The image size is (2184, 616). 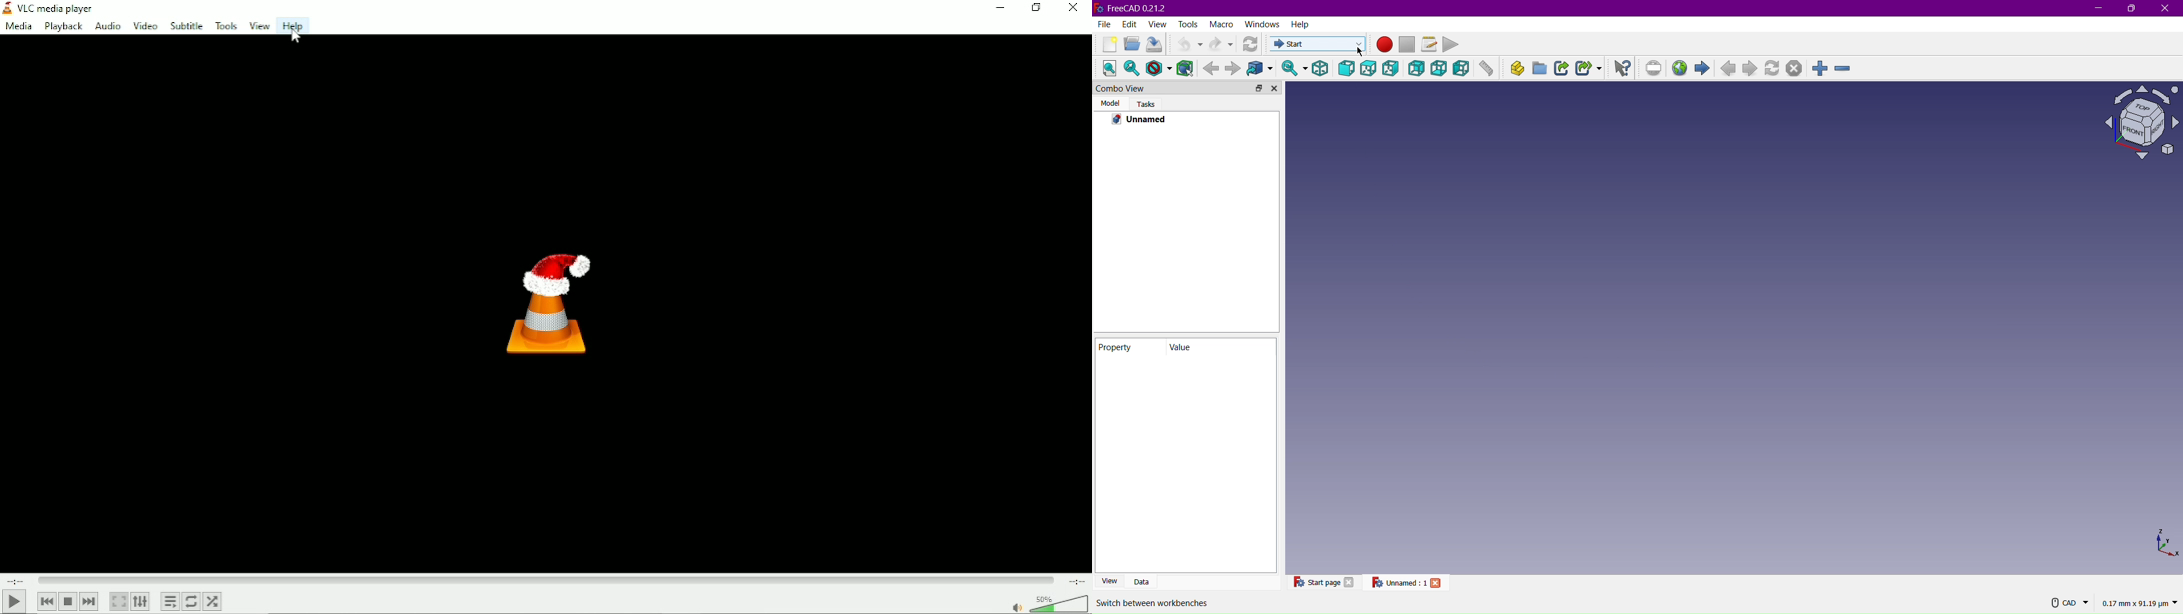 I want to click on Logo, so click(x=550, y=307).